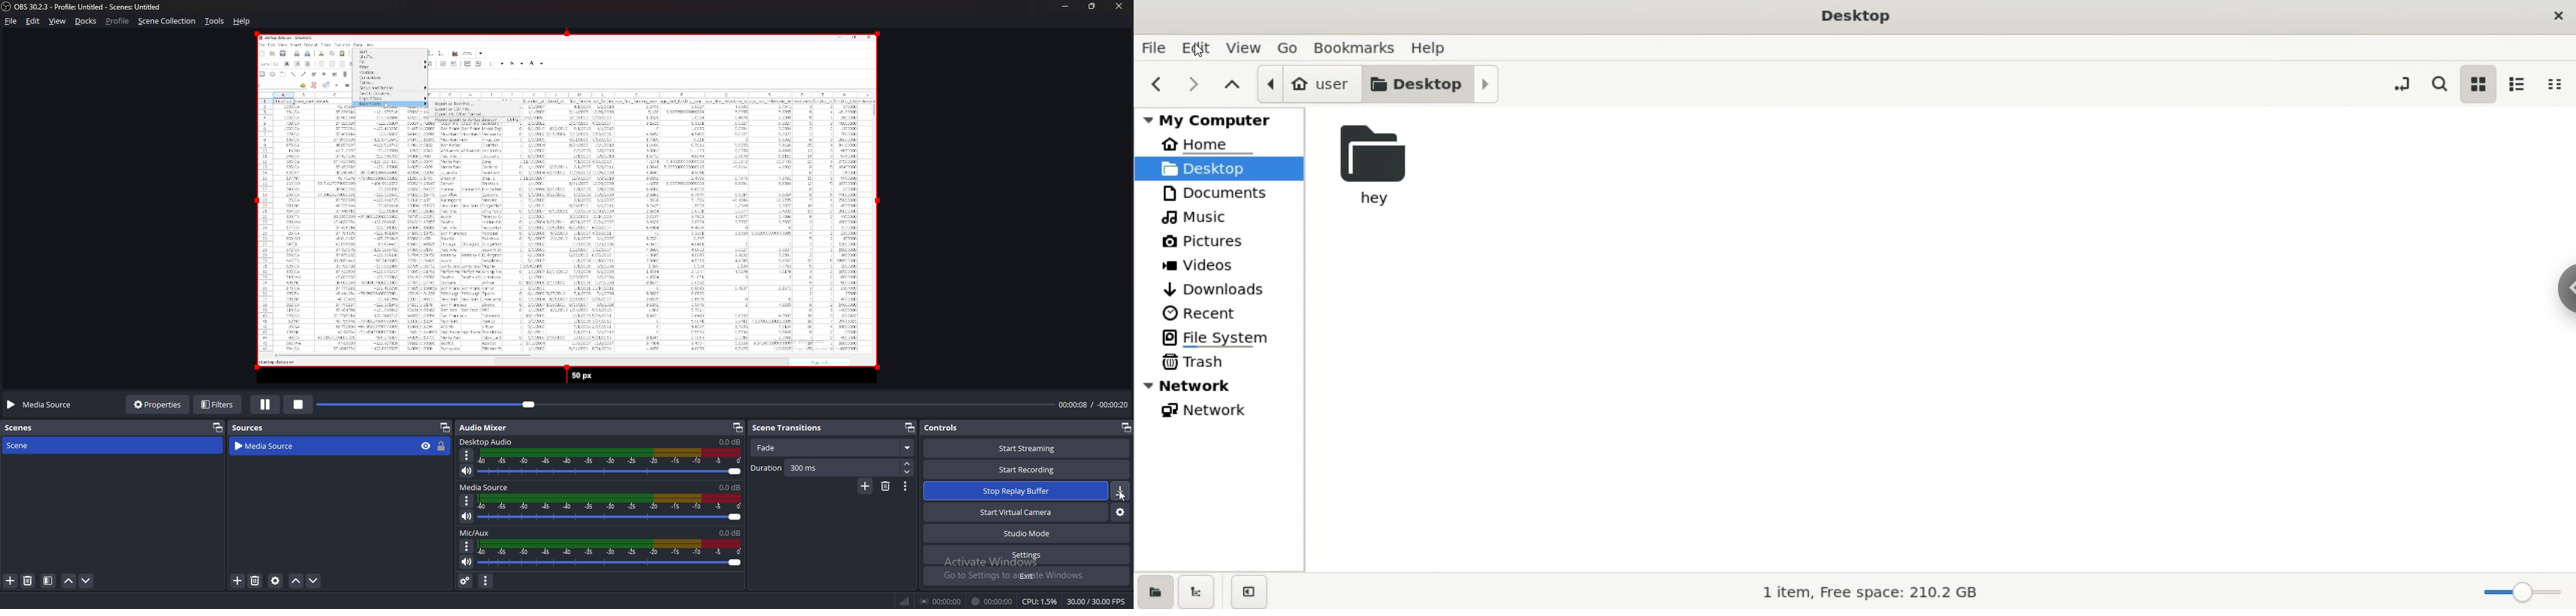  Describe the element at coordinates (7, 7) in the screenshot. I see `obs logo` at that location.